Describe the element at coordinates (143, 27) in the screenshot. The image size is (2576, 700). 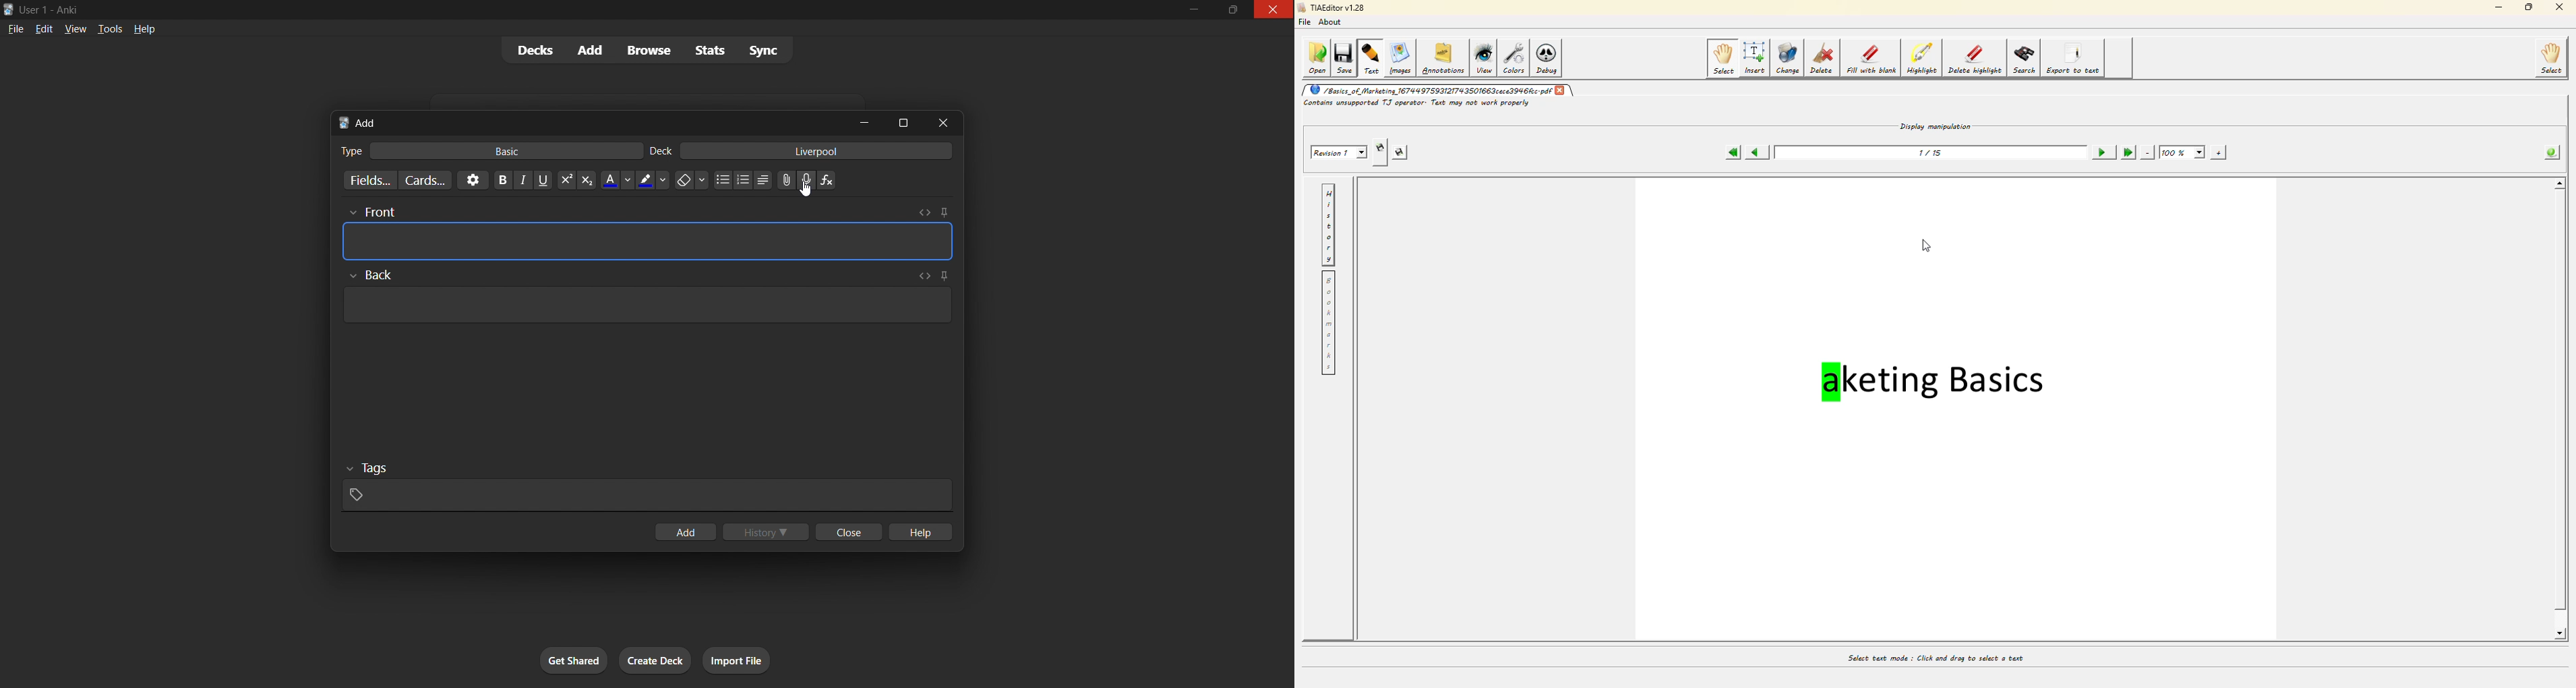
I see `help` at that location.